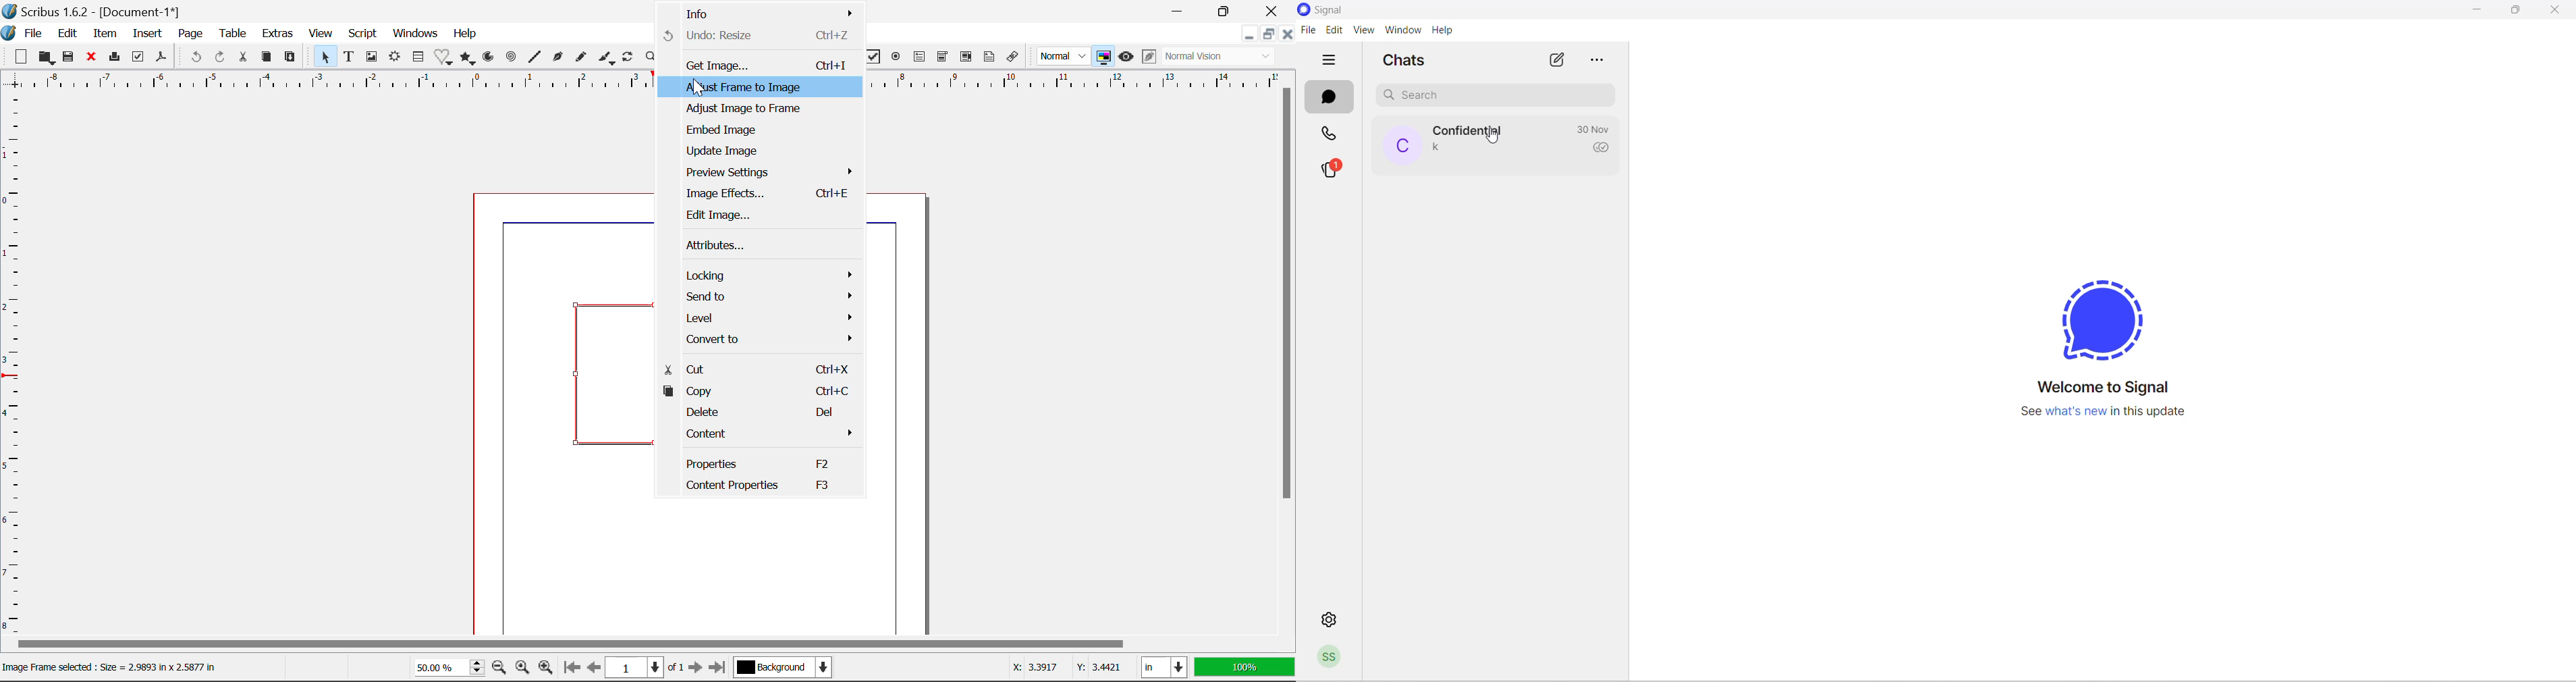 This screenshot has width=2576, height=700. What do you see at coordinates (762, 194) in the screenshot?
I see `Image Effects` at bounding box center [762, 194].